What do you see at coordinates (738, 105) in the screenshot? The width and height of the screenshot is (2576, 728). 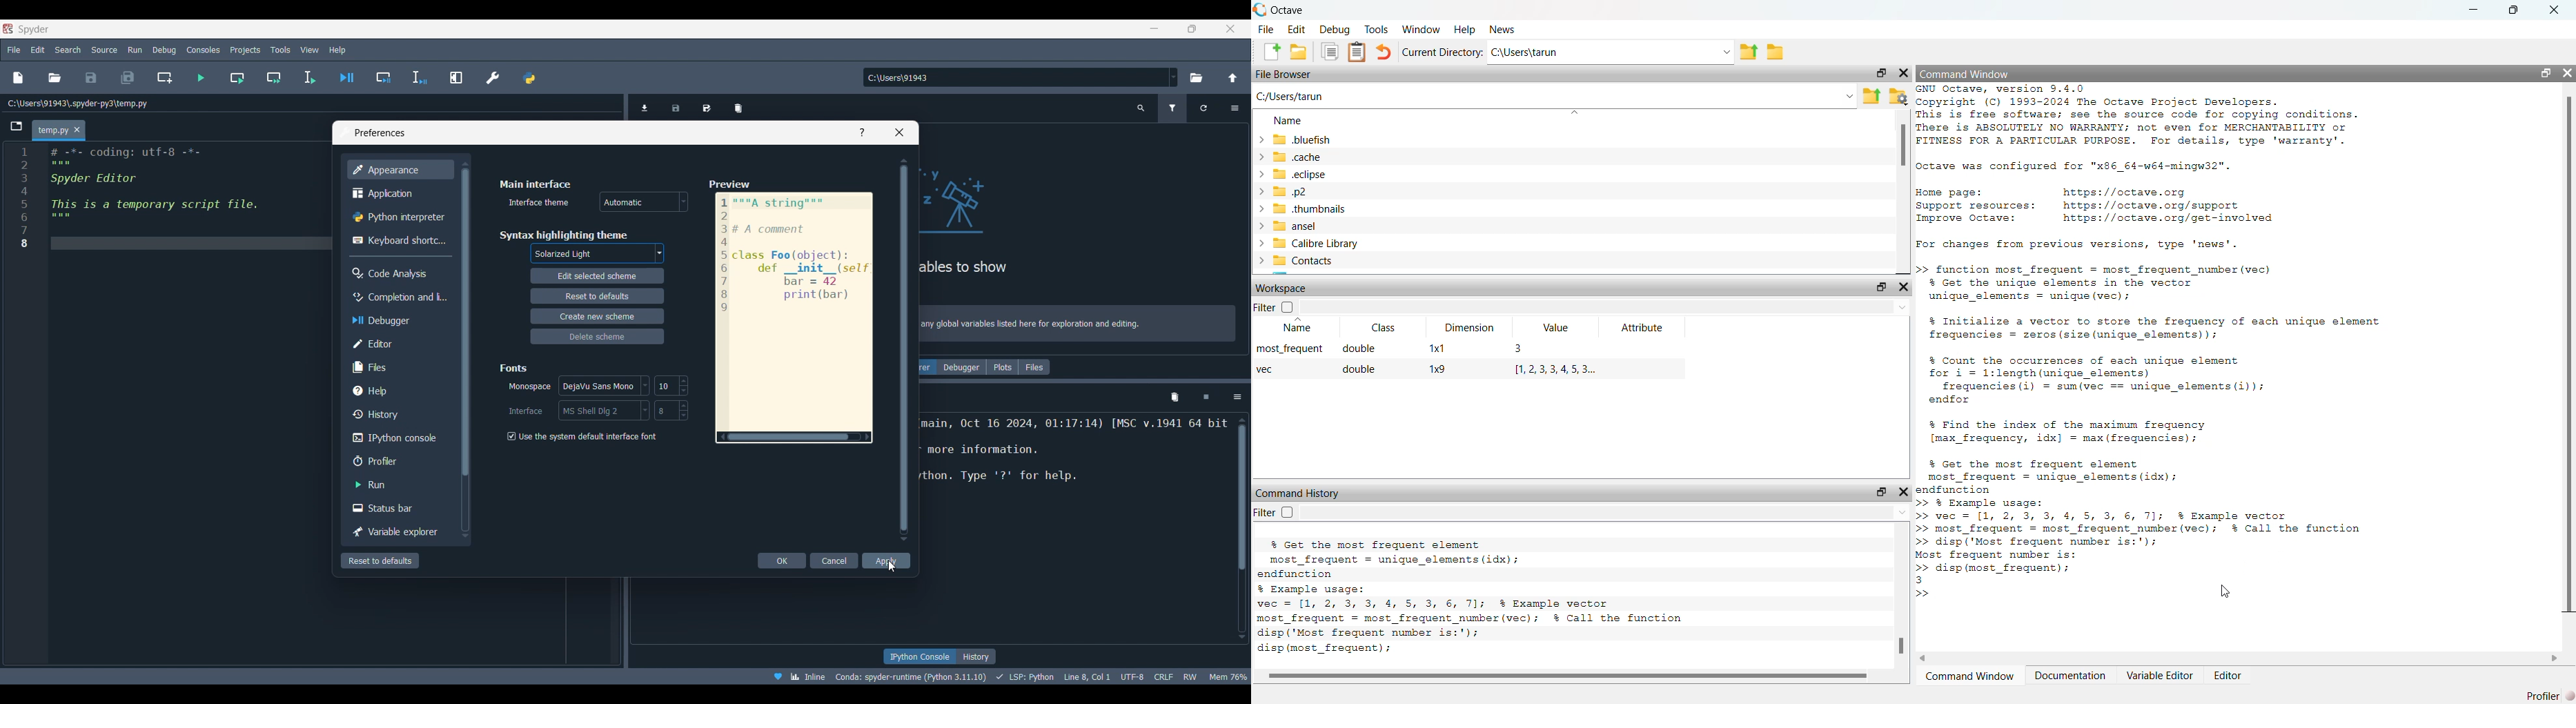 I see `Remove all variables` at bounding box center [738, 105].